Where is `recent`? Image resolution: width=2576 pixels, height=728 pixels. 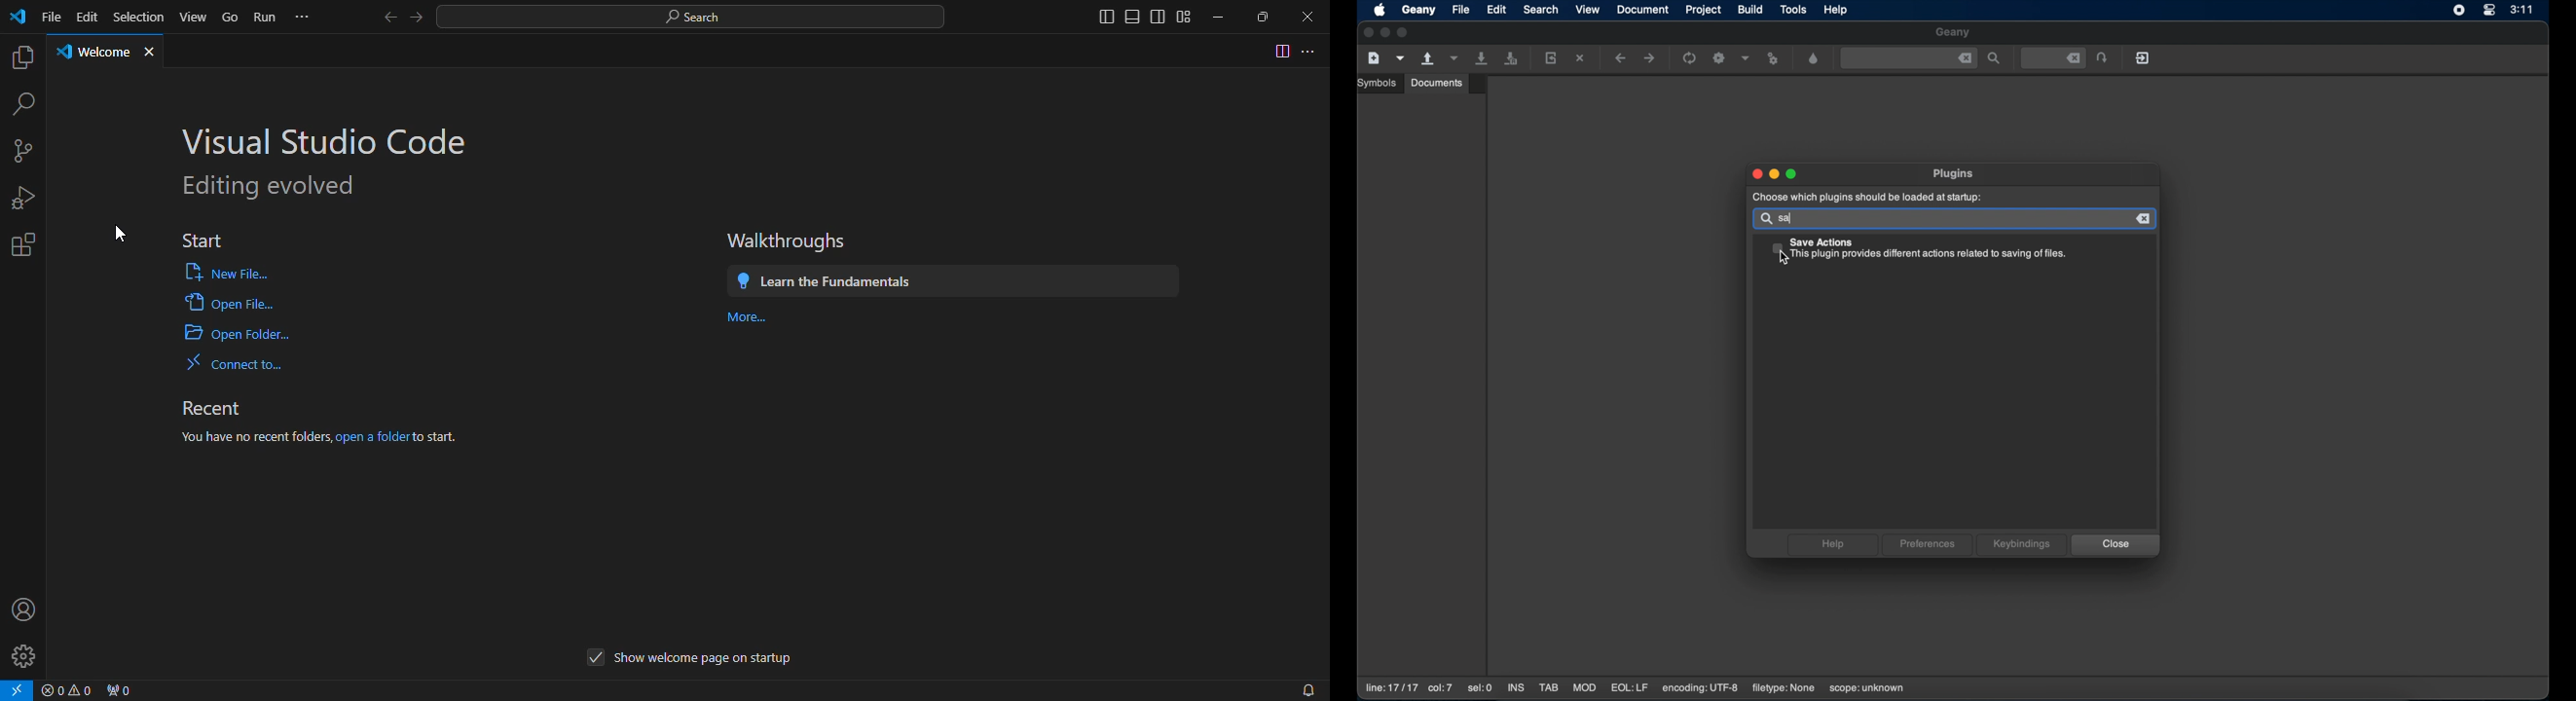 recent is located at coordinates (219, 407).